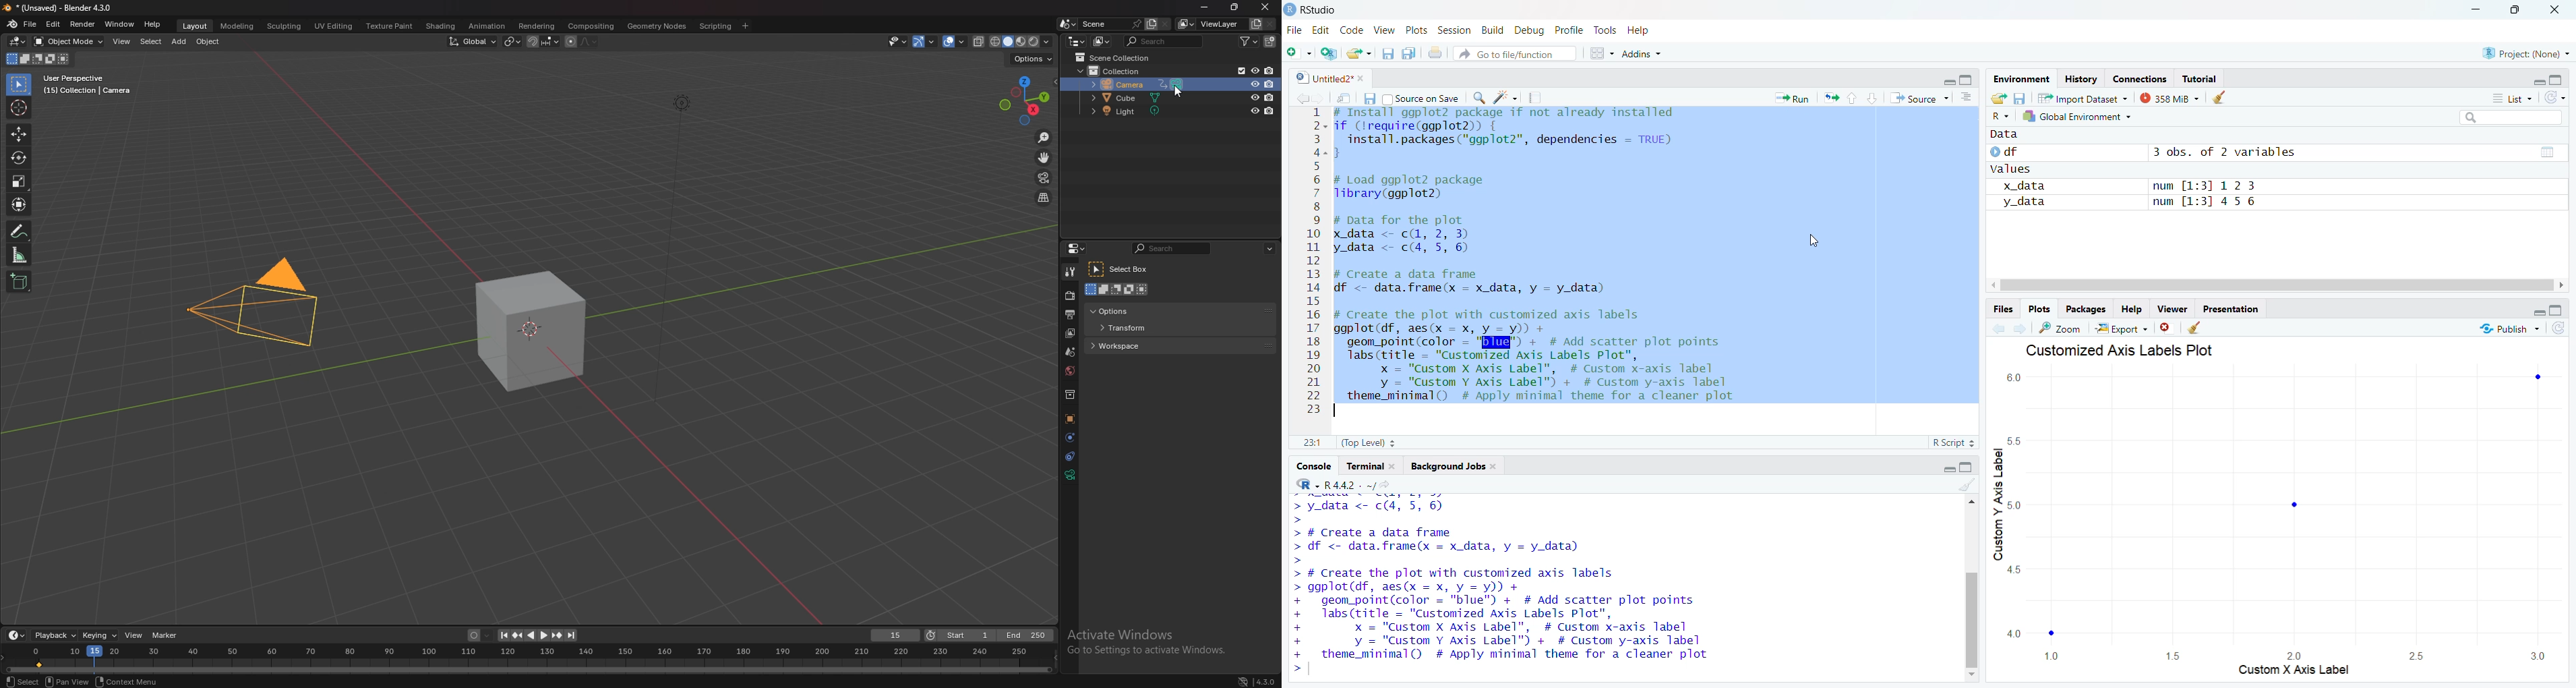  What do you see at coordinates (1129, 329) in the screenshot?
I see `transform` at bounding box center [1129, 329].